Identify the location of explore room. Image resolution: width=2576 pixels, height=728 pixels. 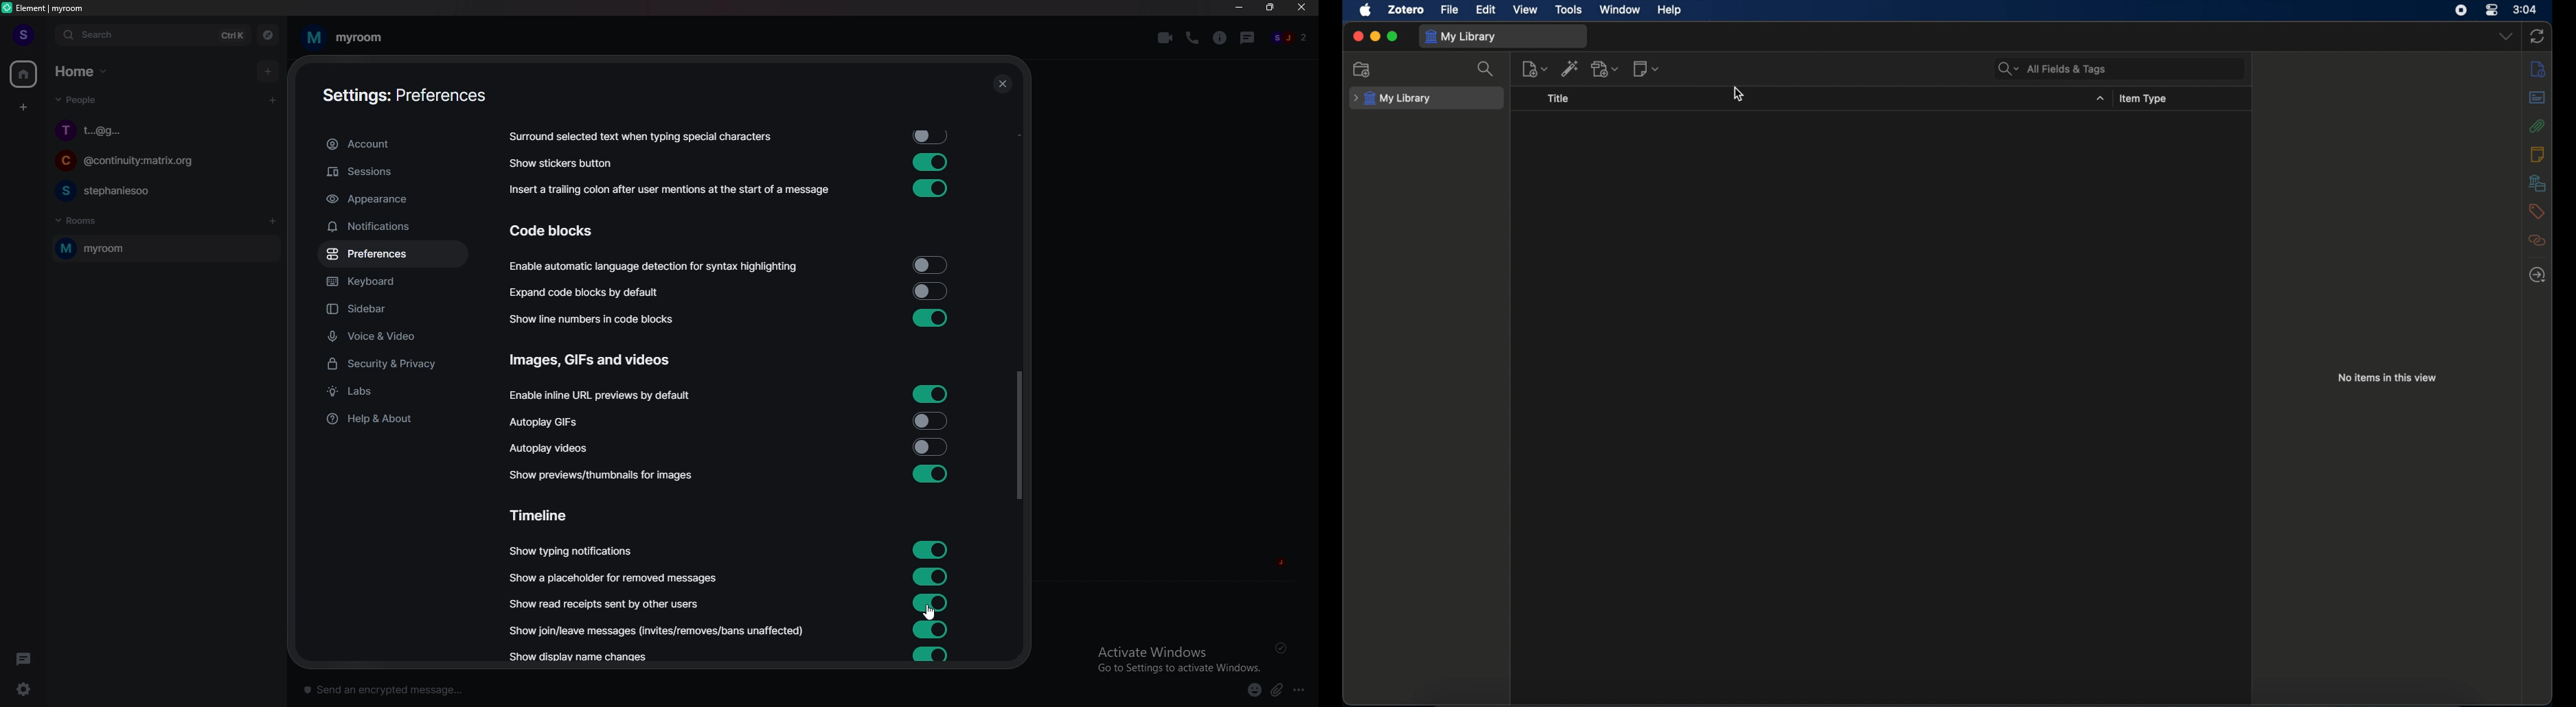
(269, 35).